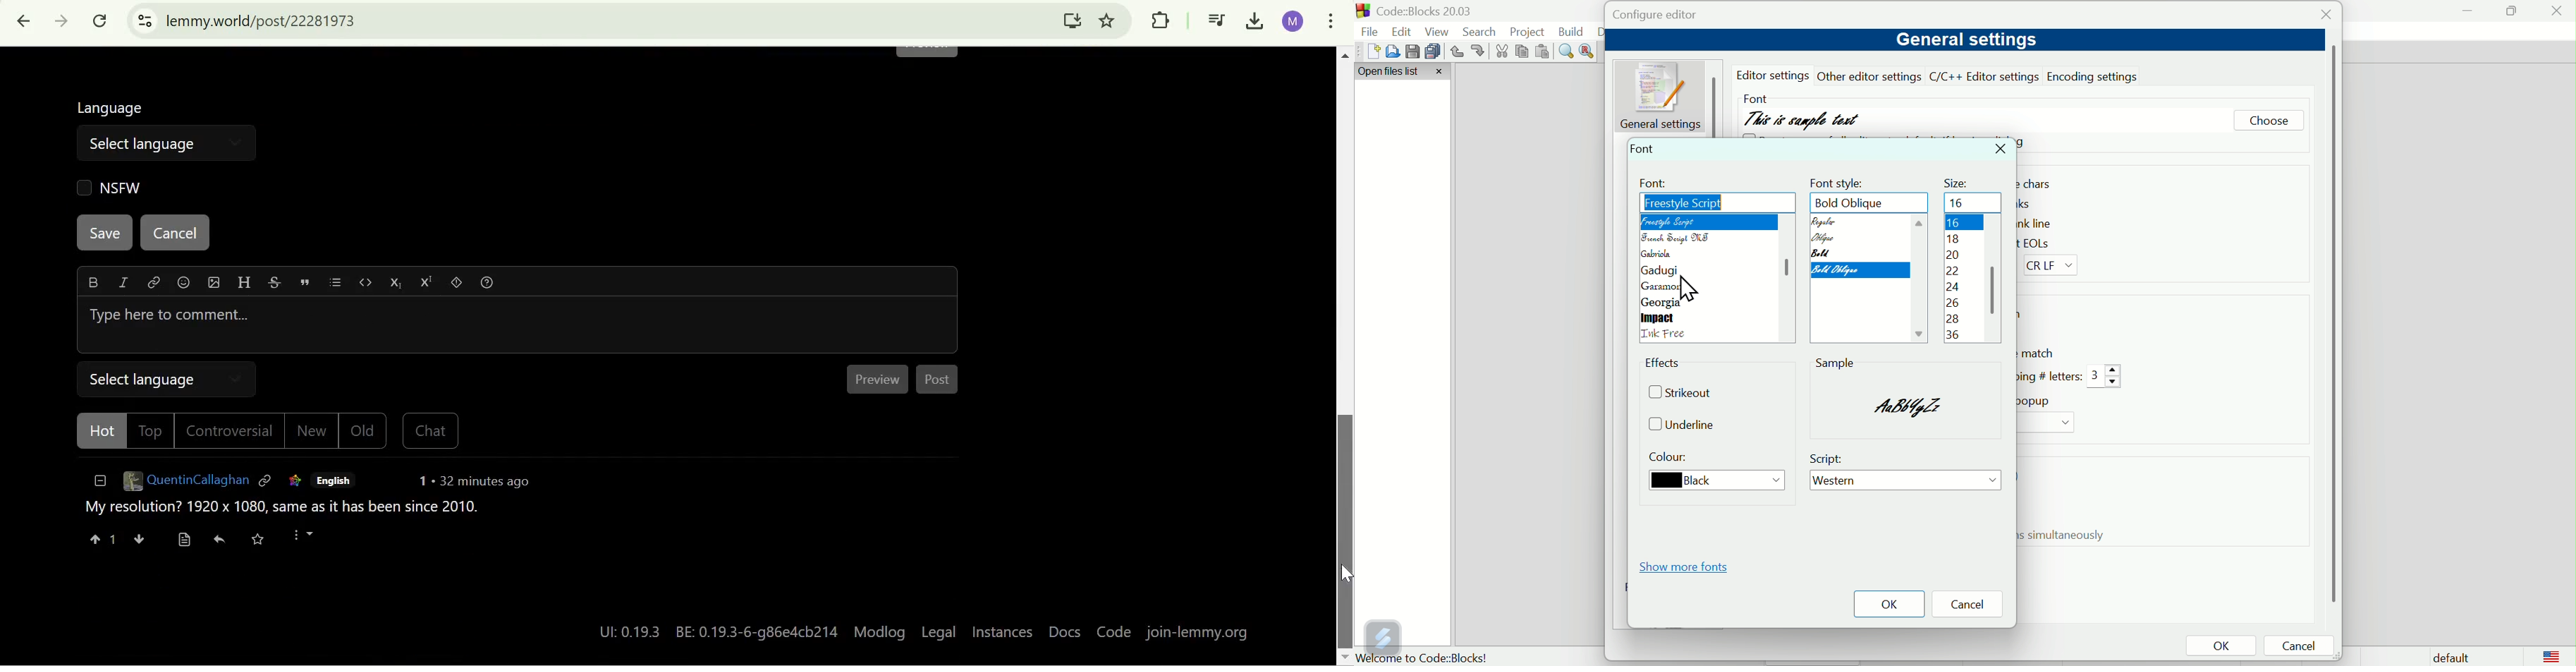 This screenshot has width=2576, height=672. What do you see at coordinates (1952, 289) in the screenshot?
I see `24` at bounding box center [1952, 289].